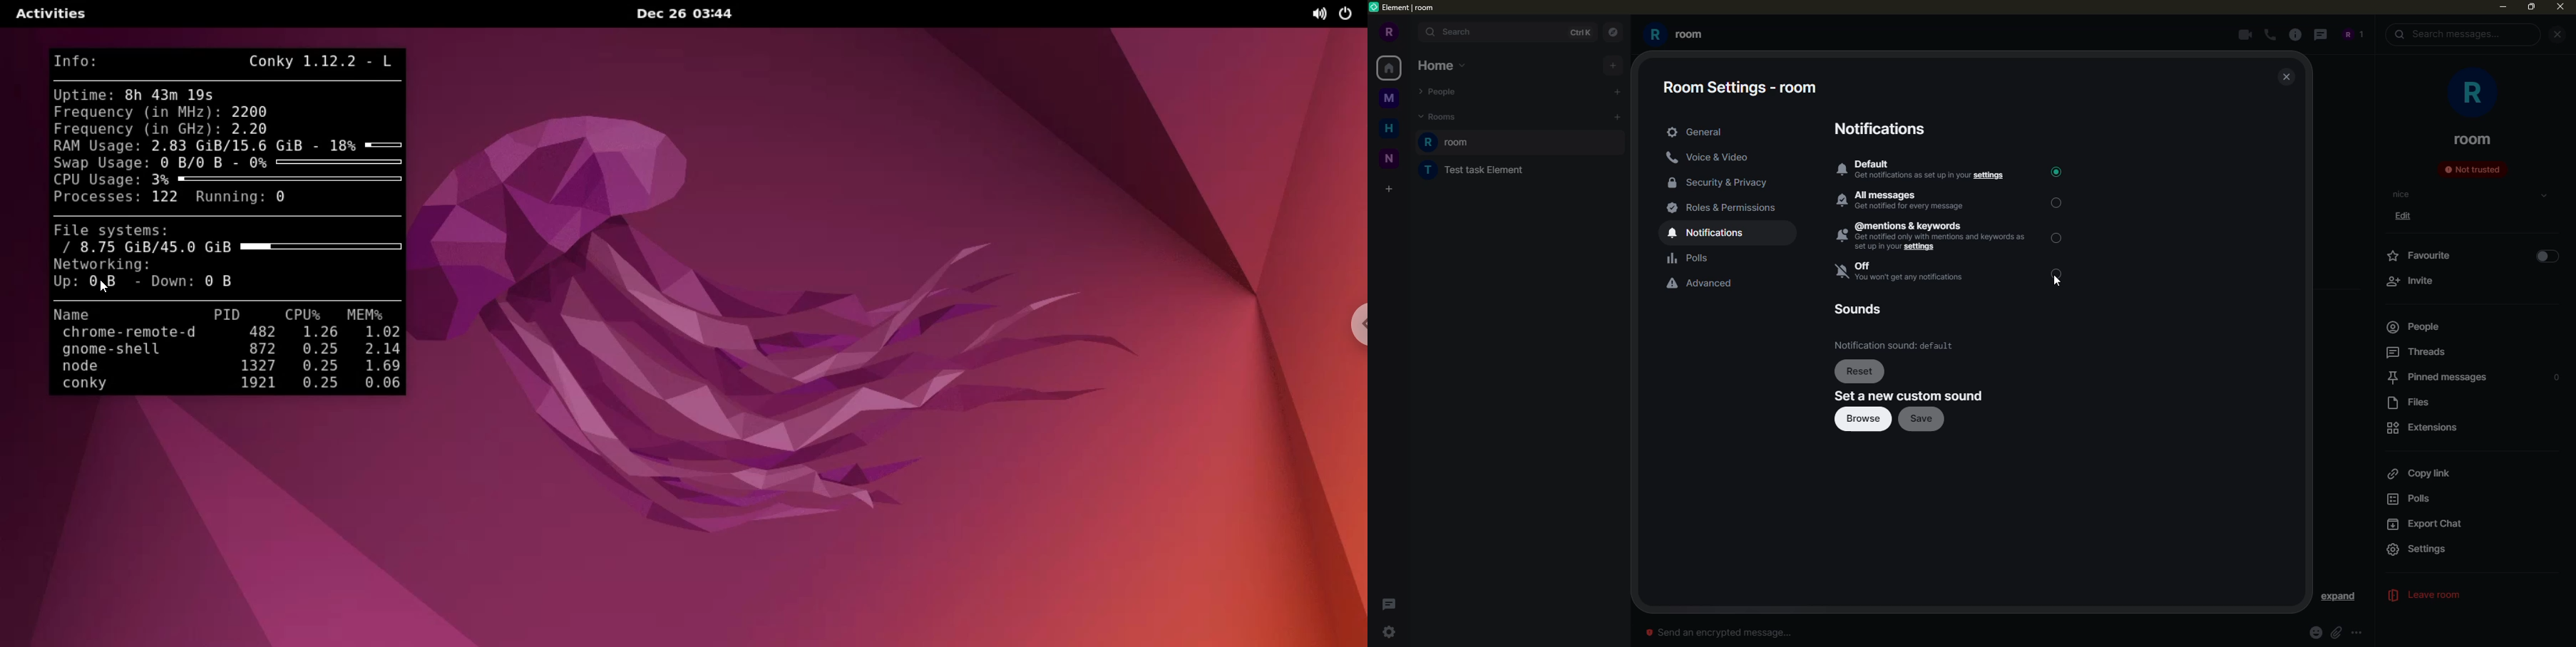  I want to click on select, so click(2545, 196).